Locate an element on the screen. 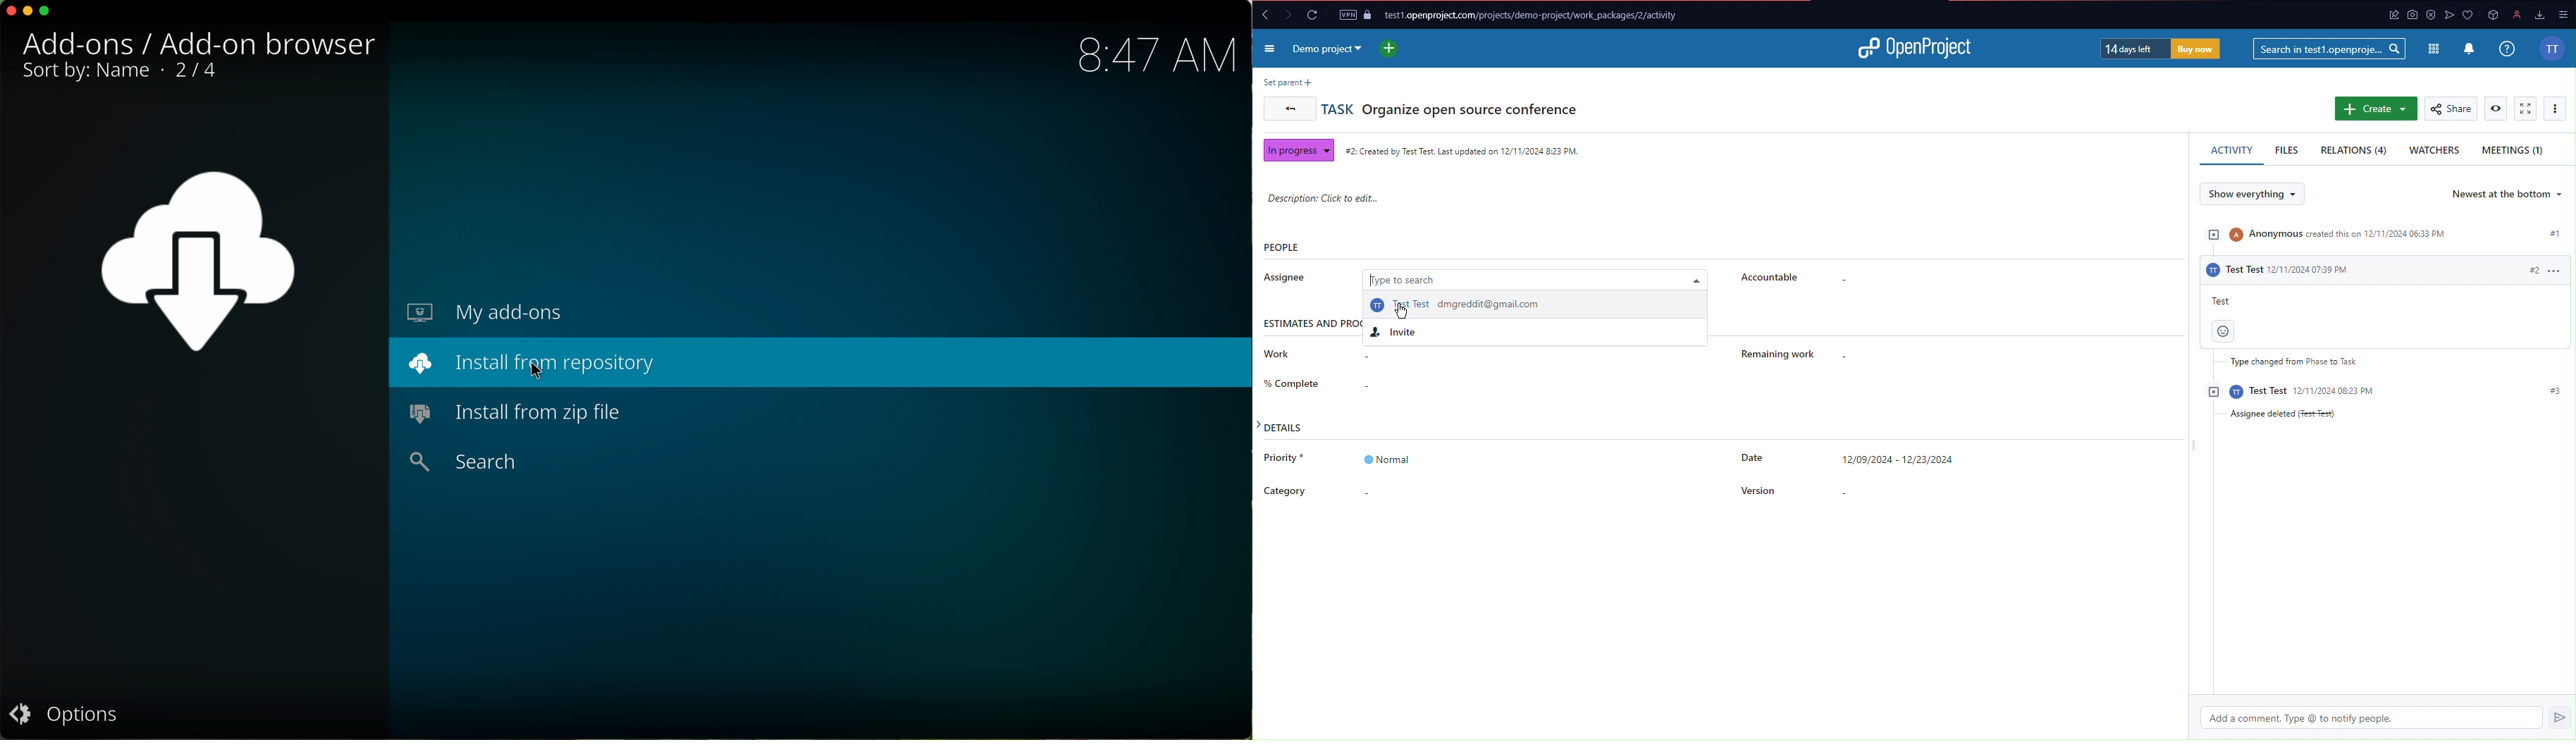  minimize is located at coordinates (29, 11).